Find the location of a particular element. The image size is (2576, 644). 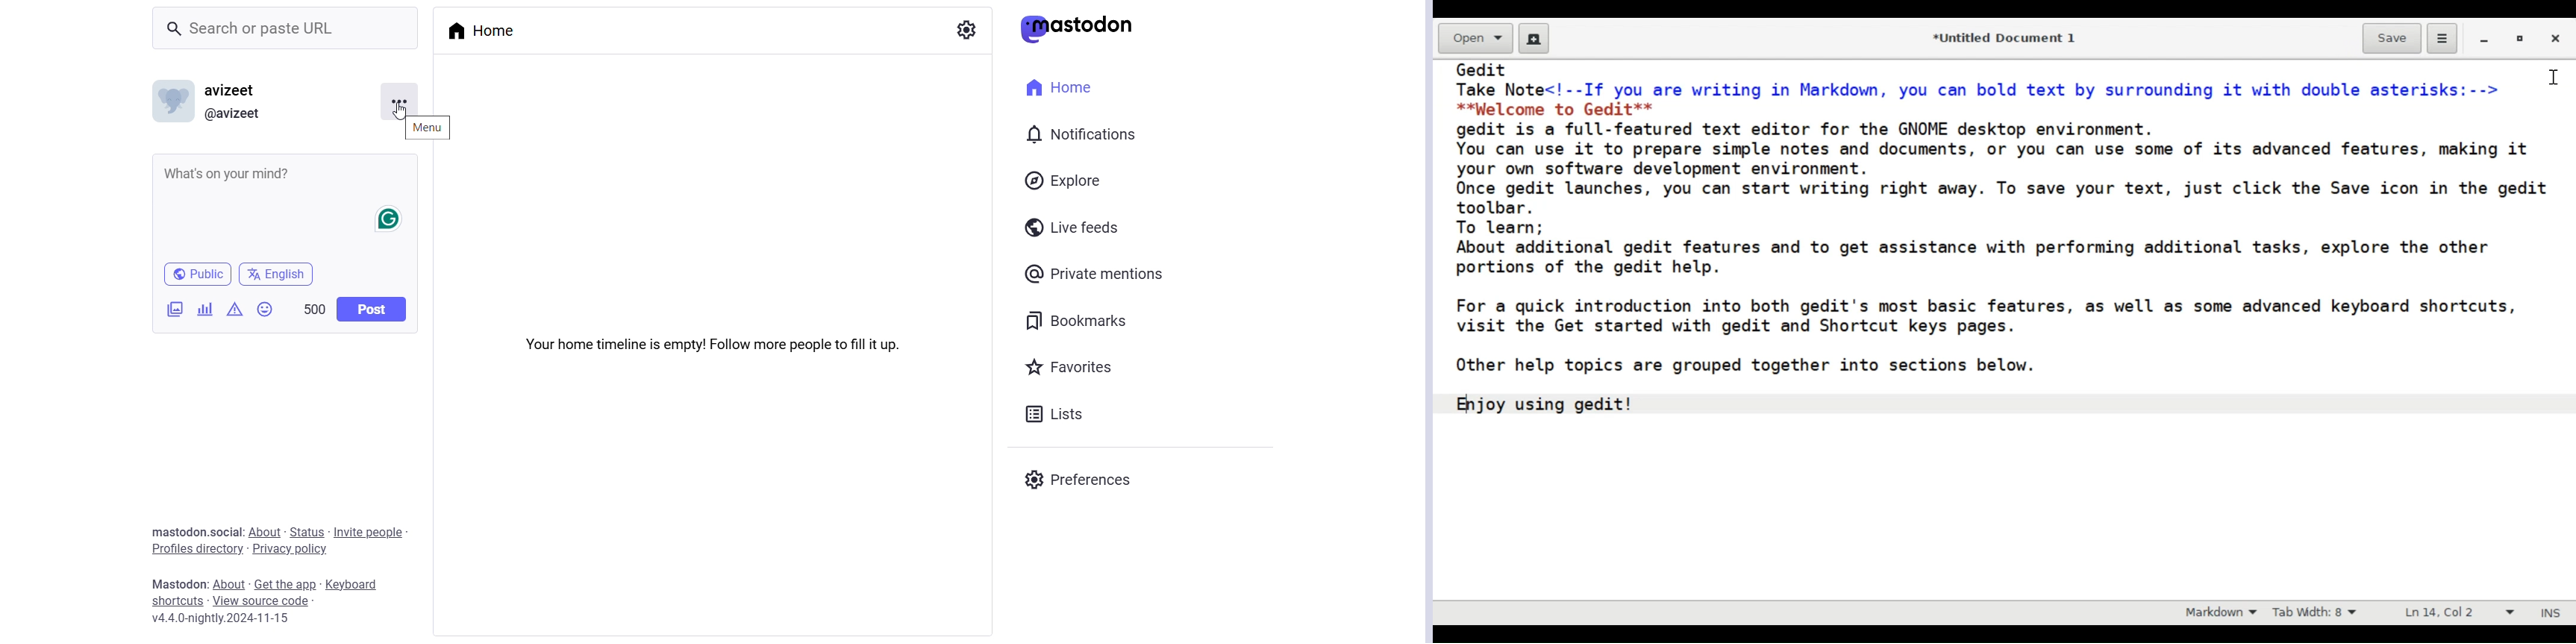

Favorites is located at coordinates (1084, 368).